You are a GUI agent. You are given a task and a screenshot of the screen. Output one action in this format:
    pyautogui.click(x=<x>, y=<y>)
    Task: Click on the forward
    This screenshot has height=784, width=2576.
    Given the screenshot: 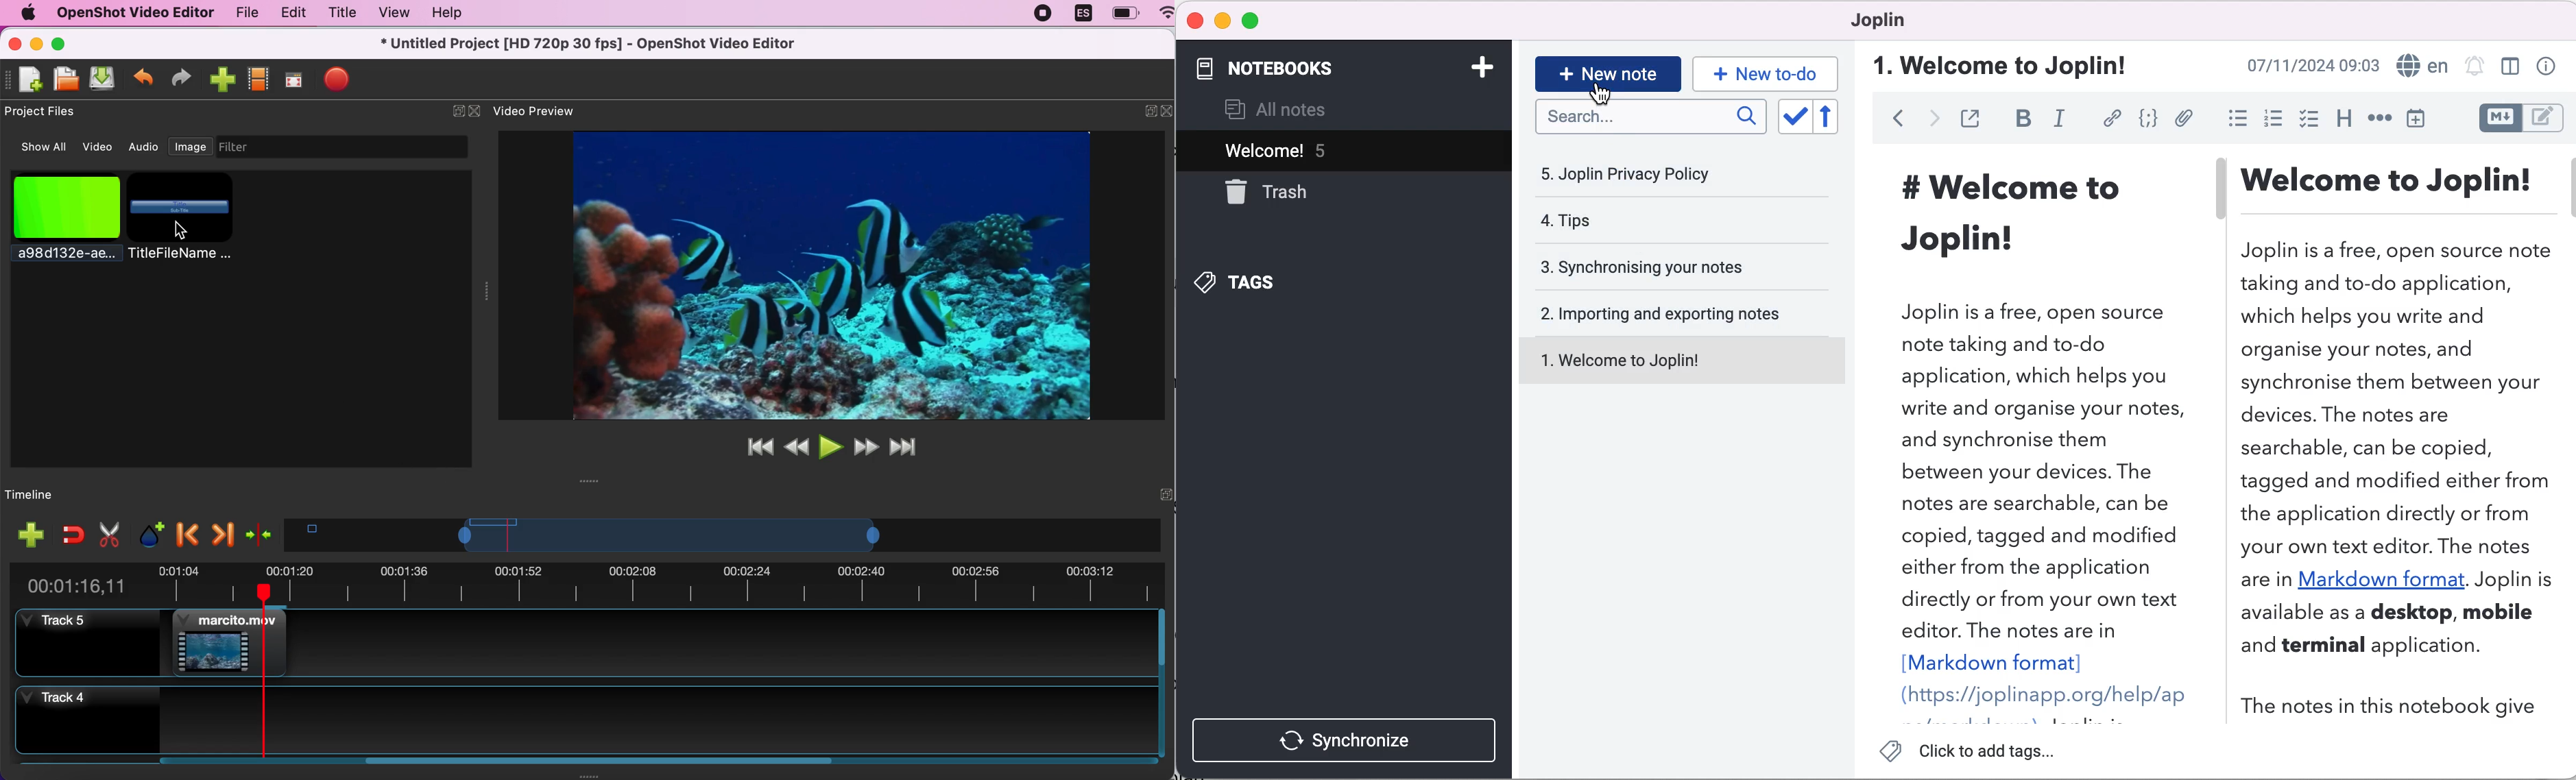 What is the action you would take?
    pyautogui.click(x=1932, y=118)
    